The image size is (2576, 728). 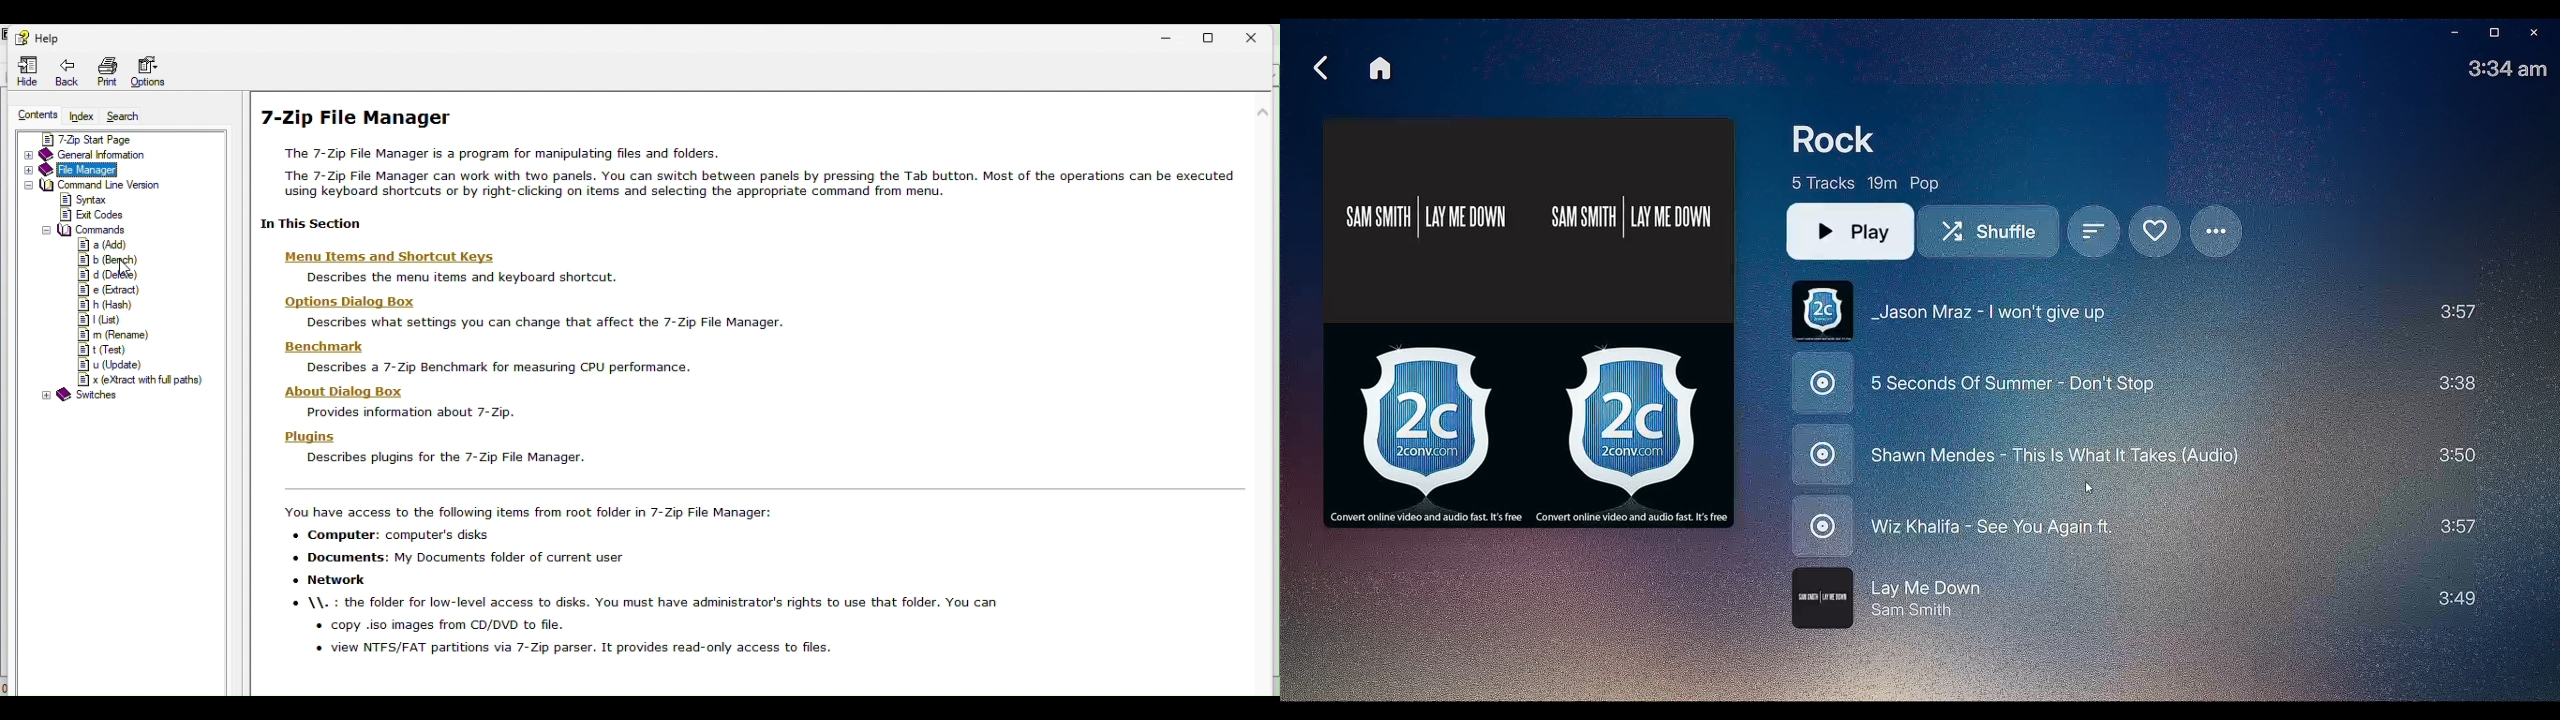 What do you see at coordinates (107, 276) in the screenshot?
I see `d` at bounding box center [107, 276].